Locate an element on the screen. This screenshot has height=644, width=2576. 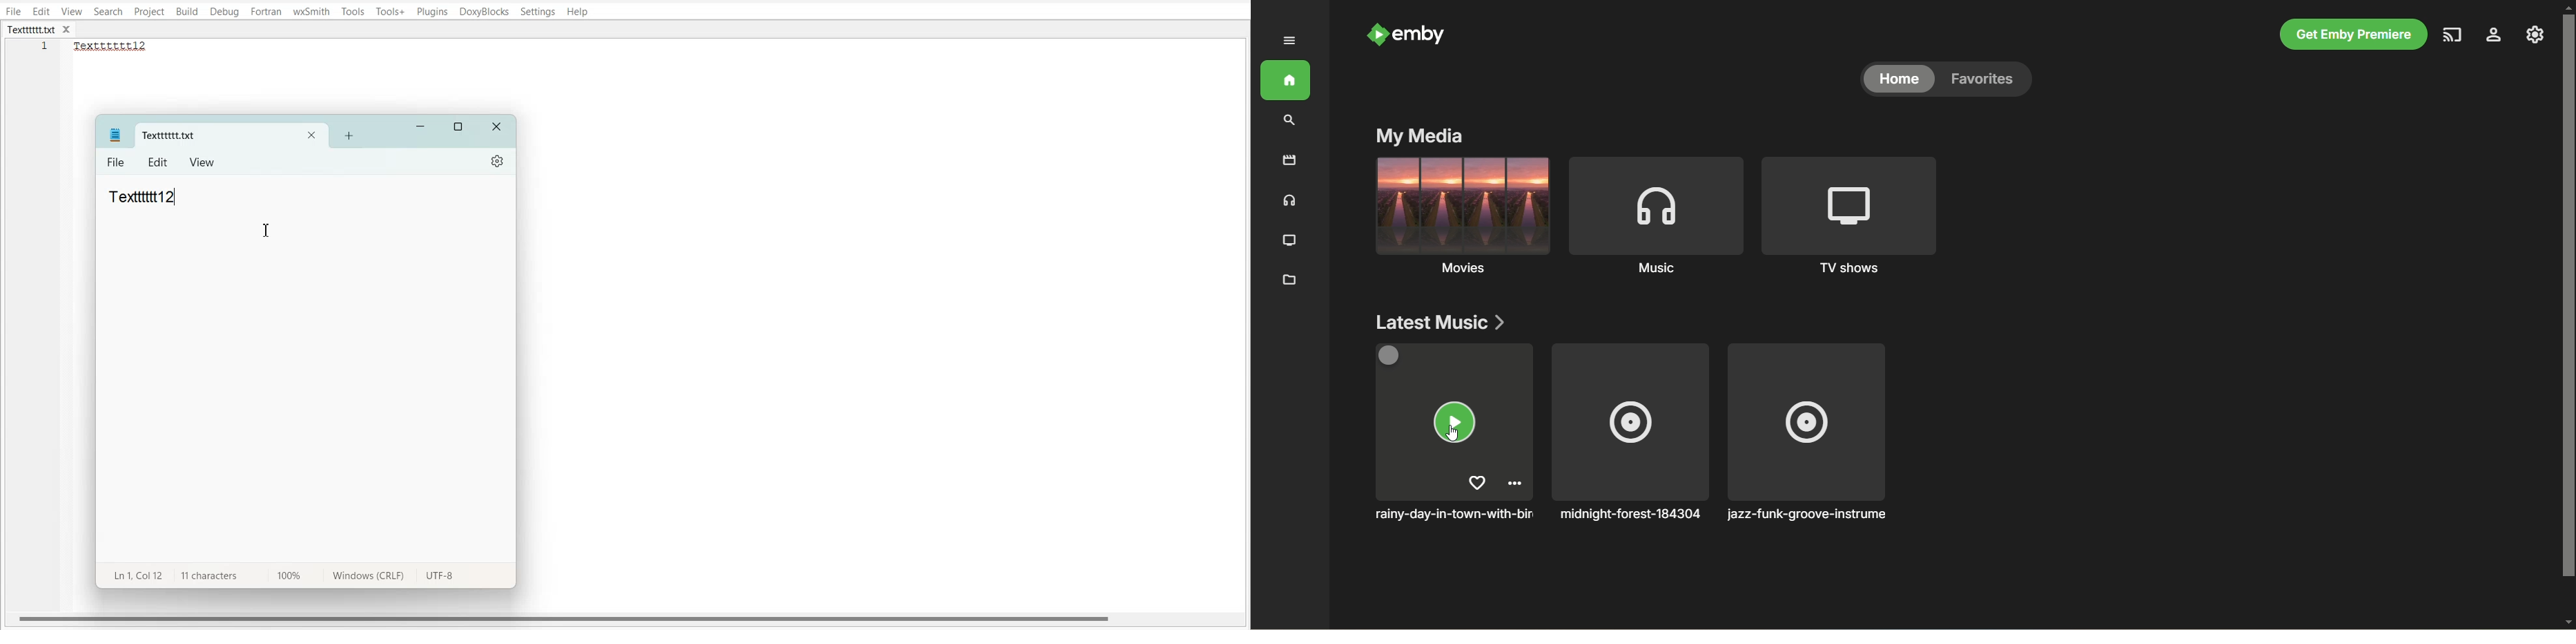
my media is located at coordinates (1419, 136).